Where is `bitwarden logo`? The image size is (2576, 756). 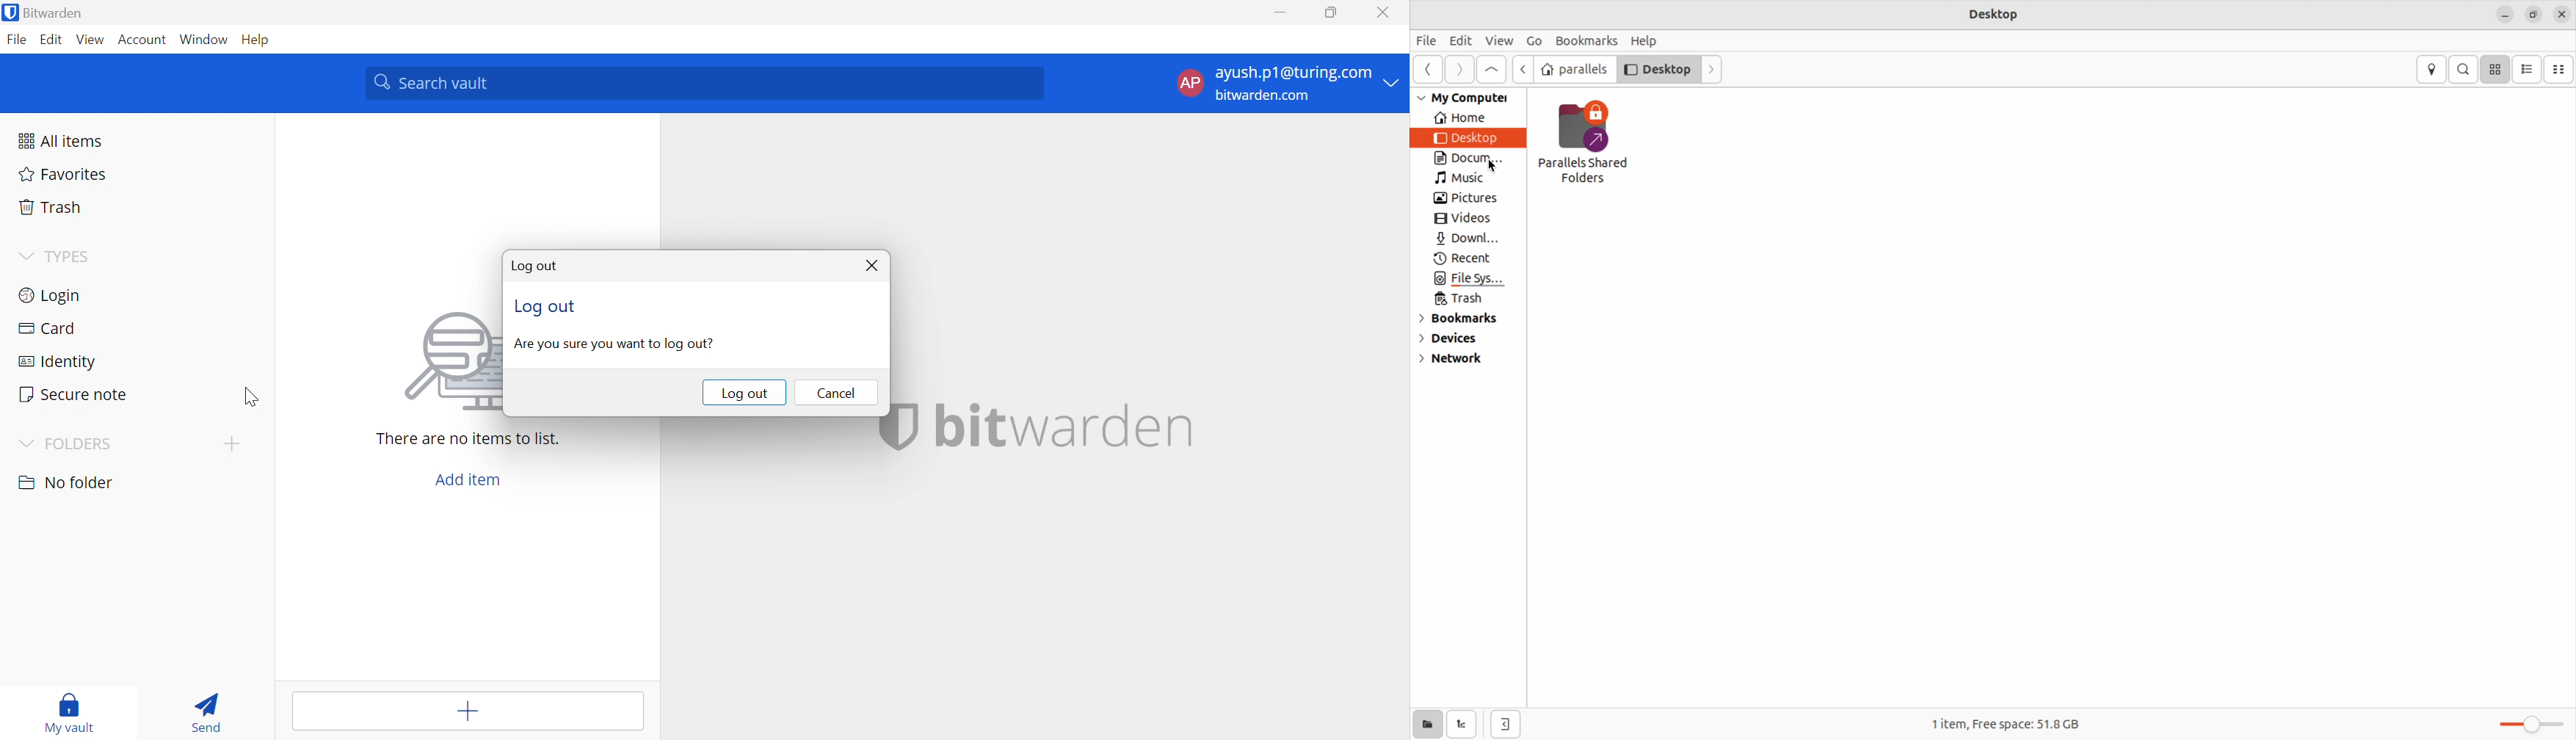 bitwarden logo is located at coordinates (899, 429).